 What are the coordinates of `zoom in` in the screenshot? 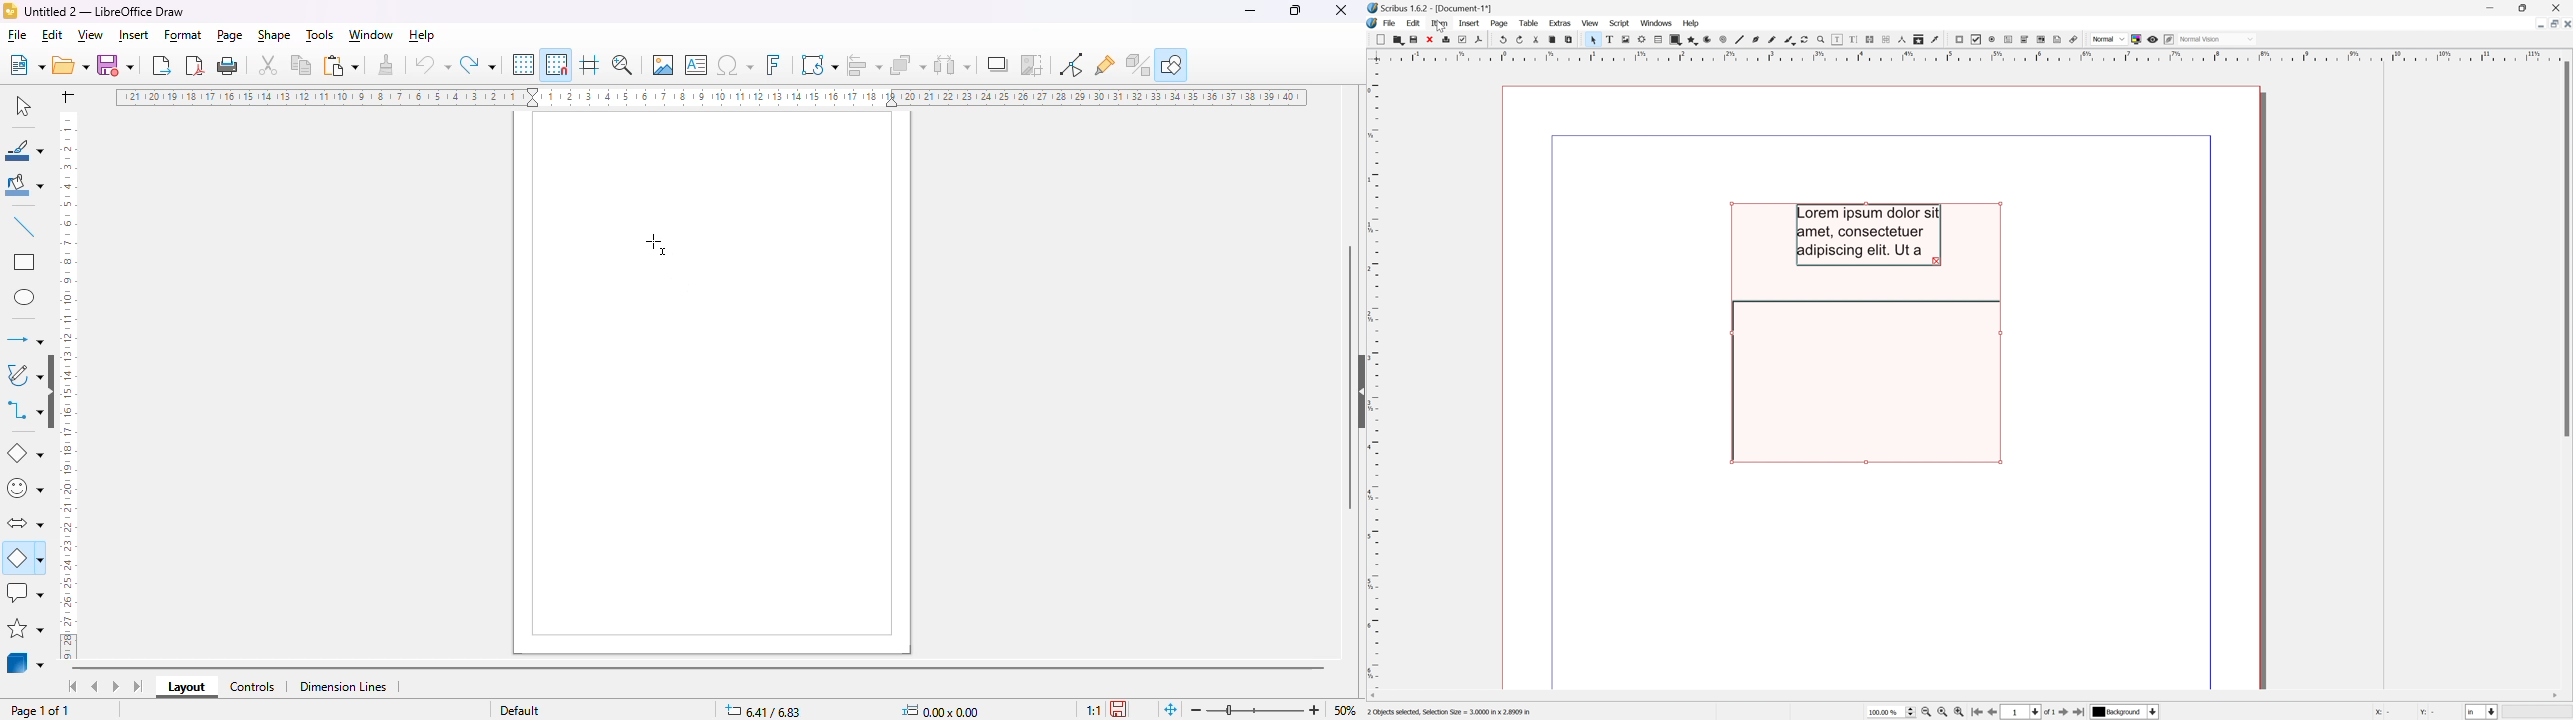 It's located at (1314, 709).